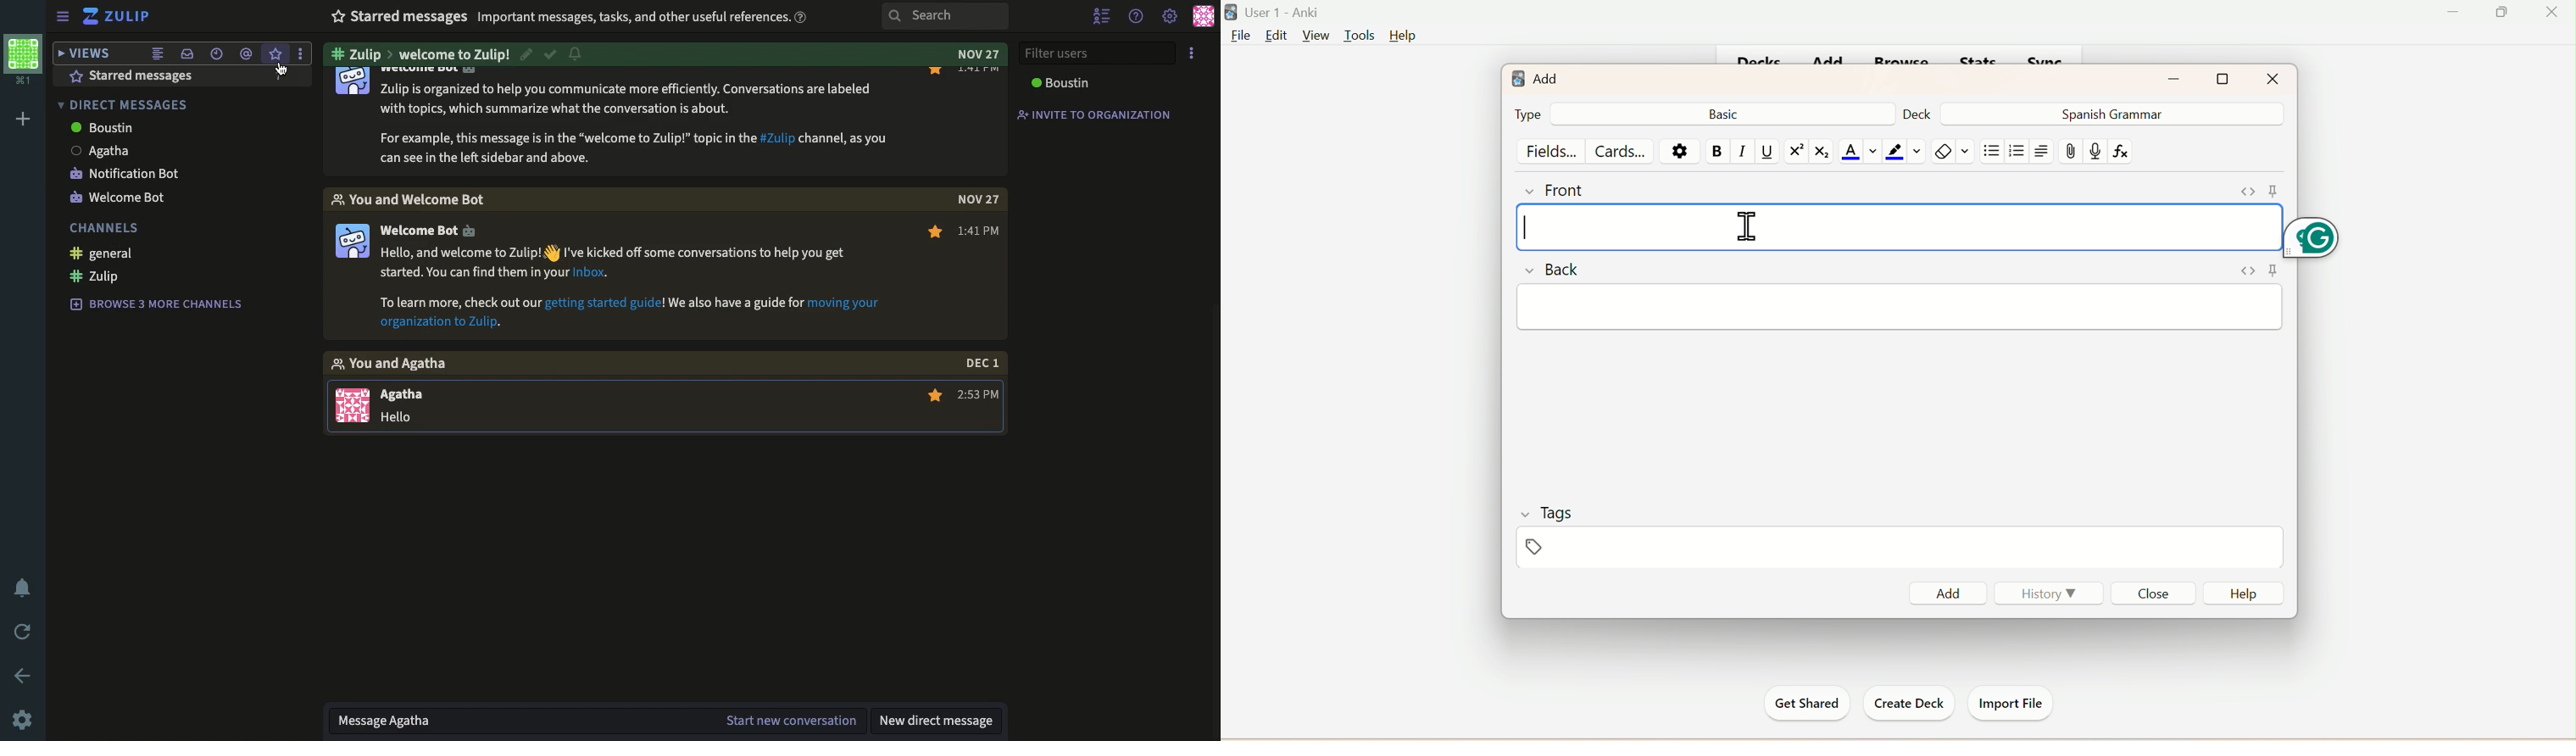 The height and width of the screenshot is (756, 2576). What do you see at coordinates (159, 53) in the screenshot?
I see `combined feed` at bounding box center [159, 53].